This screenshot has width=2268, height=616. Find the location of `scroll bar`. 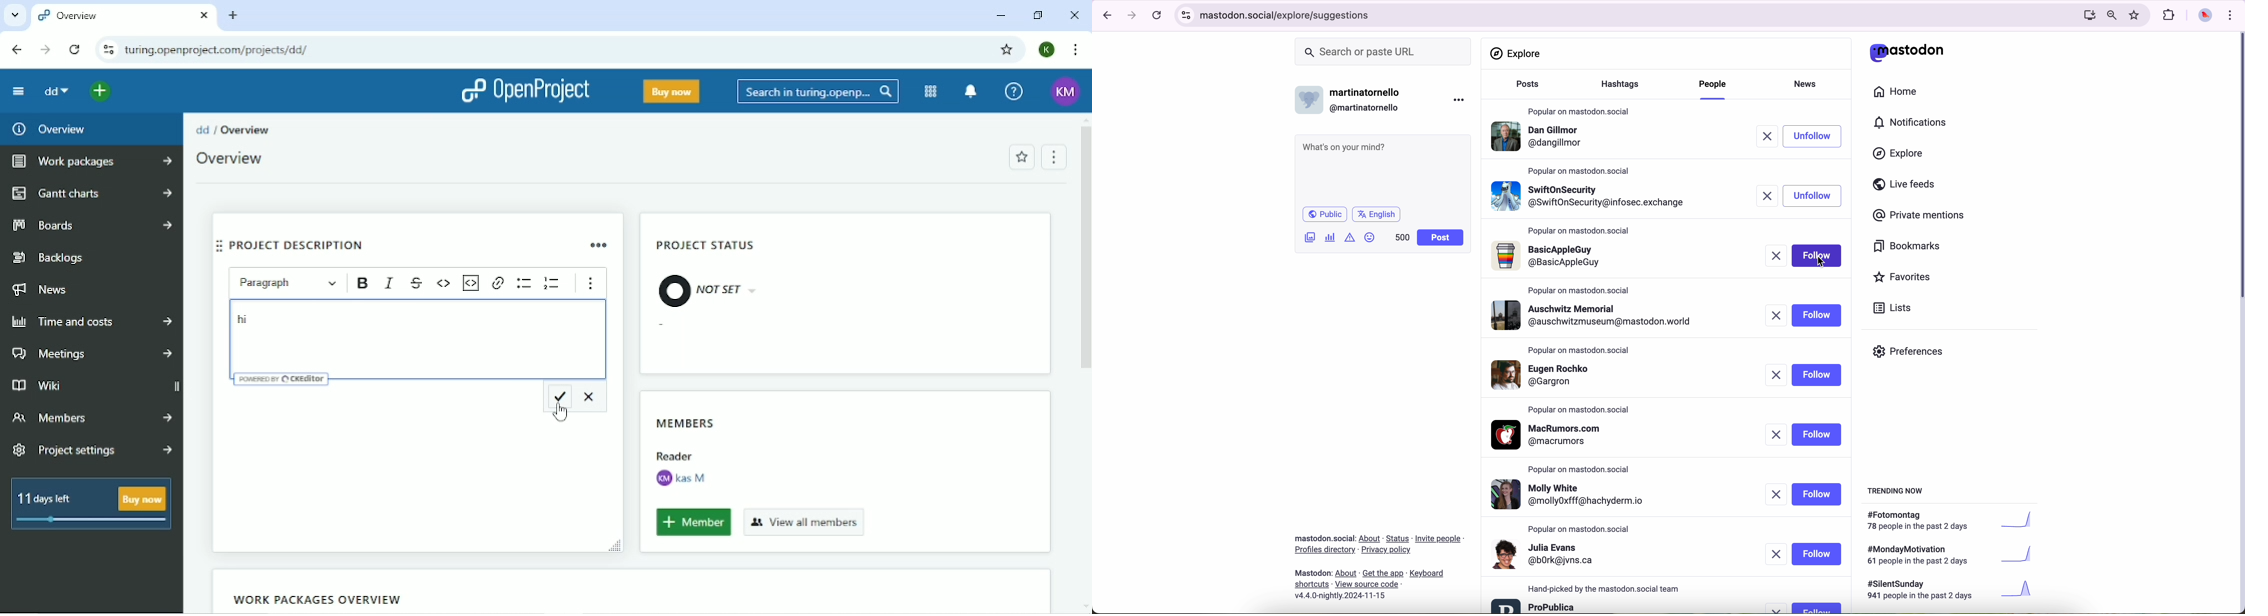

scroll bar is located at coordinates (2239, 168).